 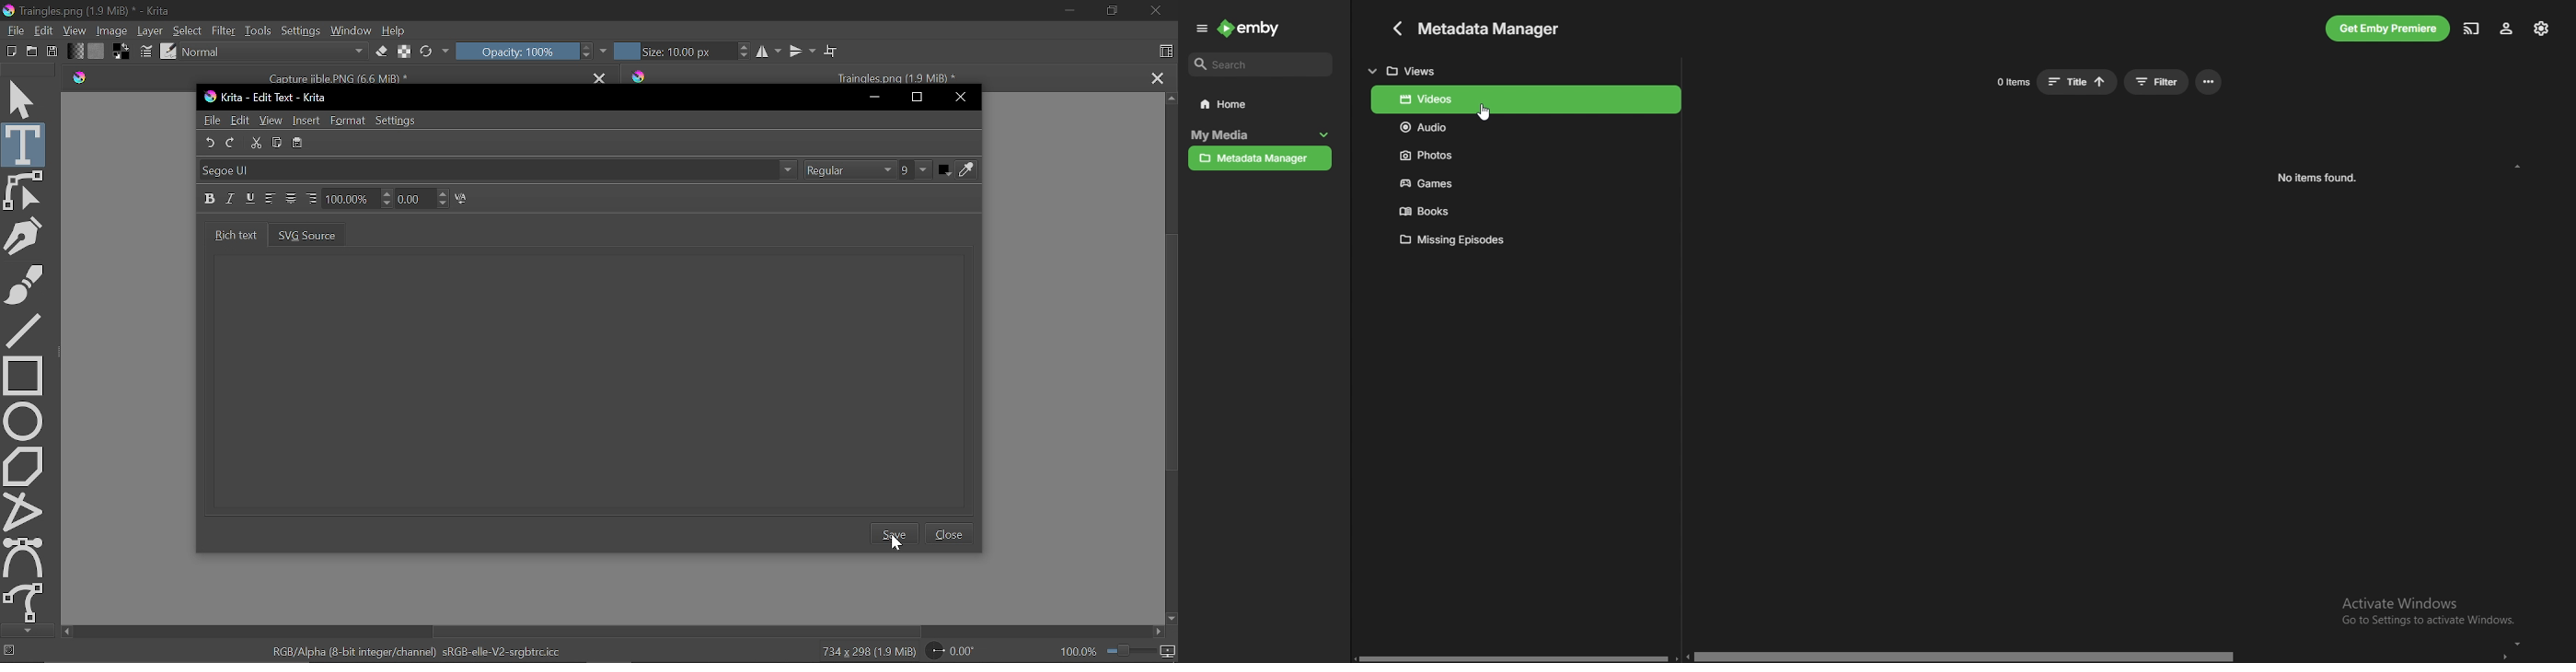 I want to click on videos, so click(x=1522, y=100).